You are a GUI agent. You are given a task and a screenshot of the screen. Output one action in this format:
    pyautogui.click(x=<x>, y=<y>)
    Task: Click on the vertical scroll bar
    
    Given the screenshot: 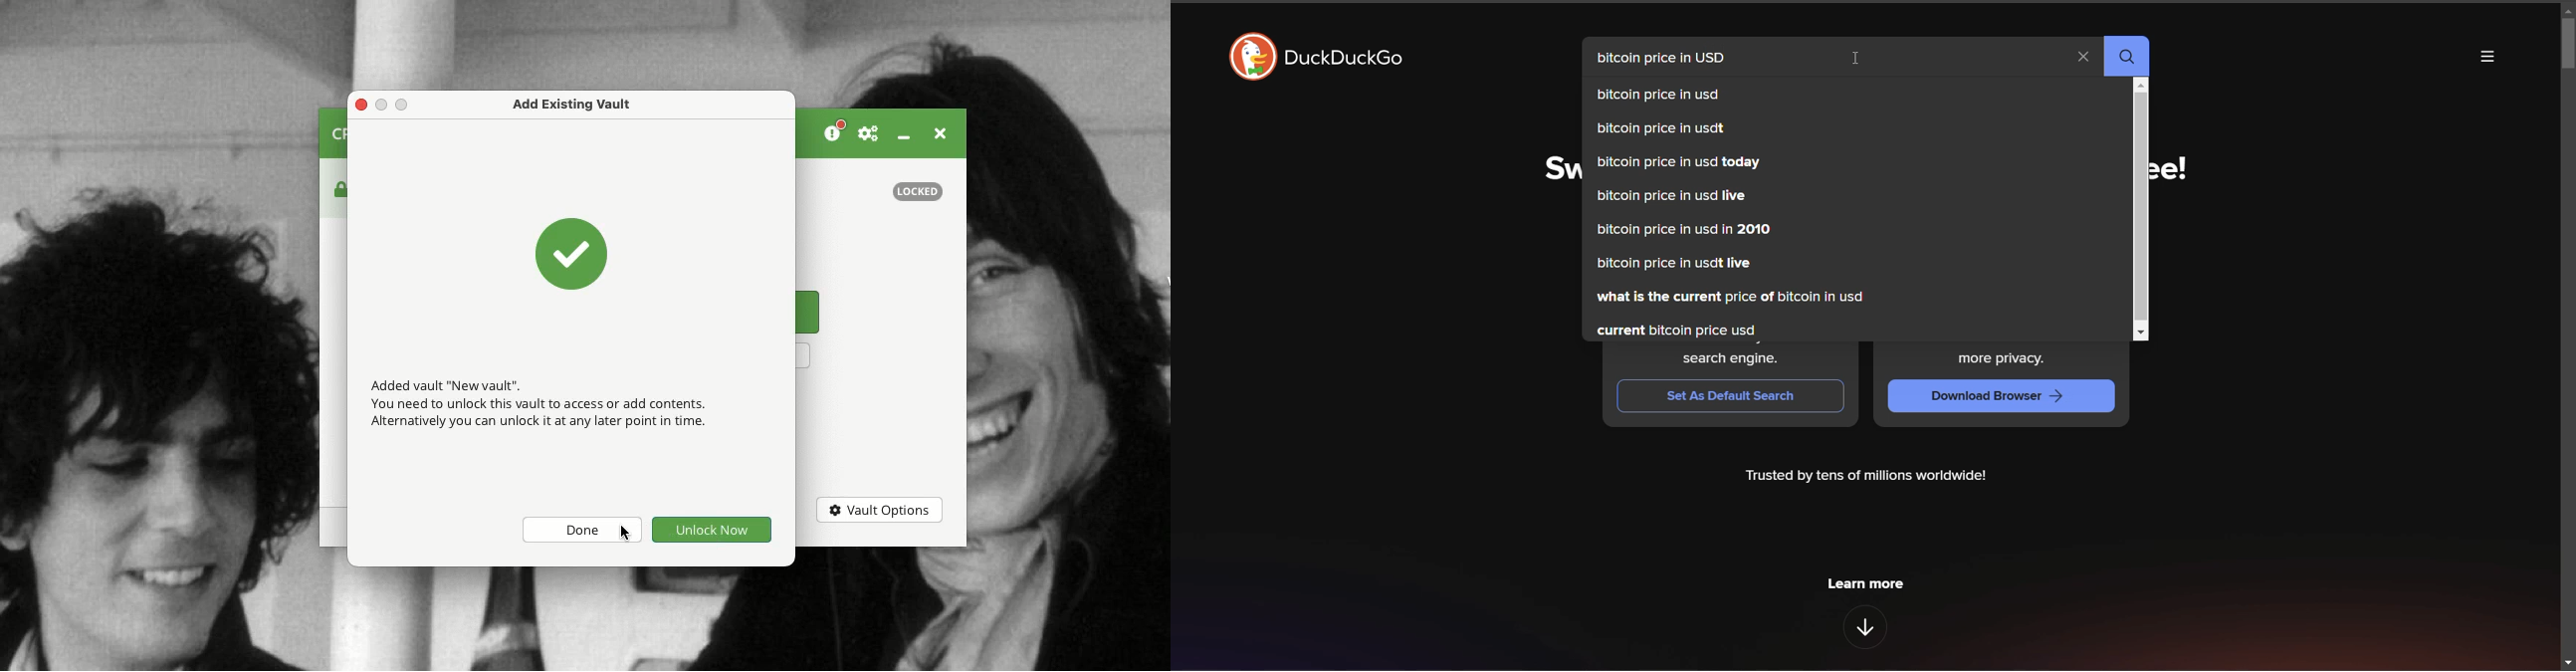 What is the action you would take?
    pyautogui.click(x=2556, y=51)
    